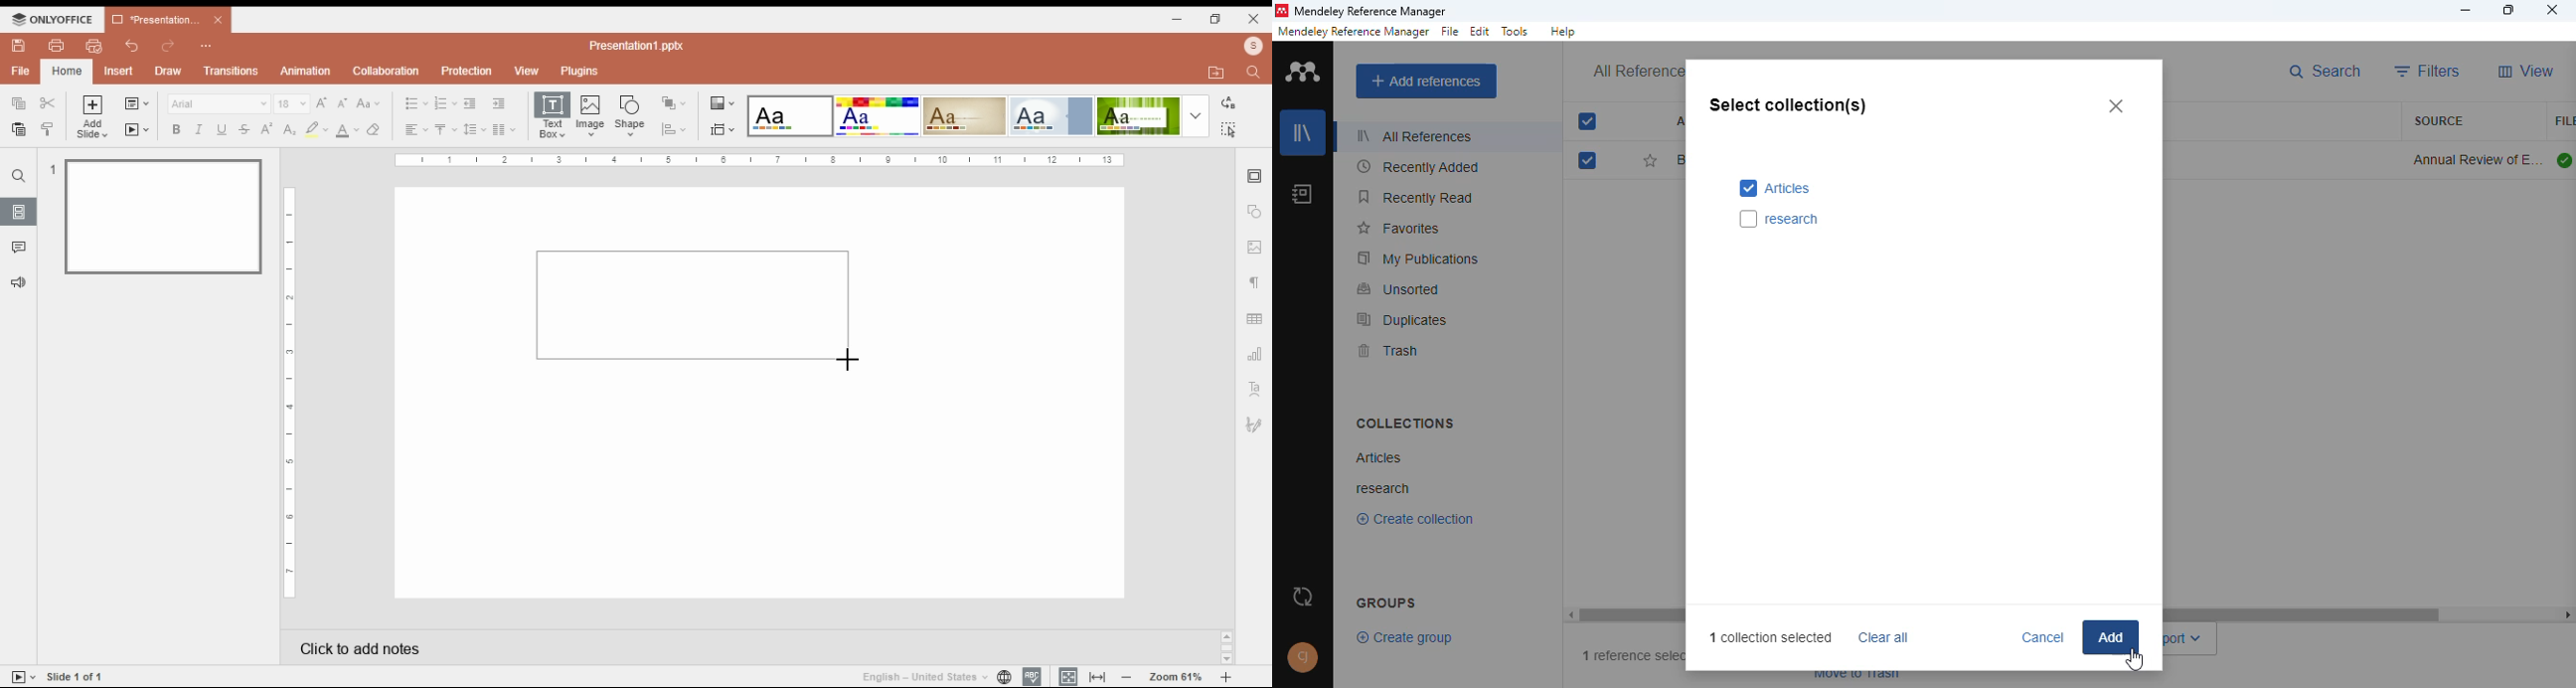 Image resolution: width=2576 pixels, height=700 pixels. What do you see at coordinates (47, 128) in the screenshot?
I see `copy style` at bounding box center [47, 128].